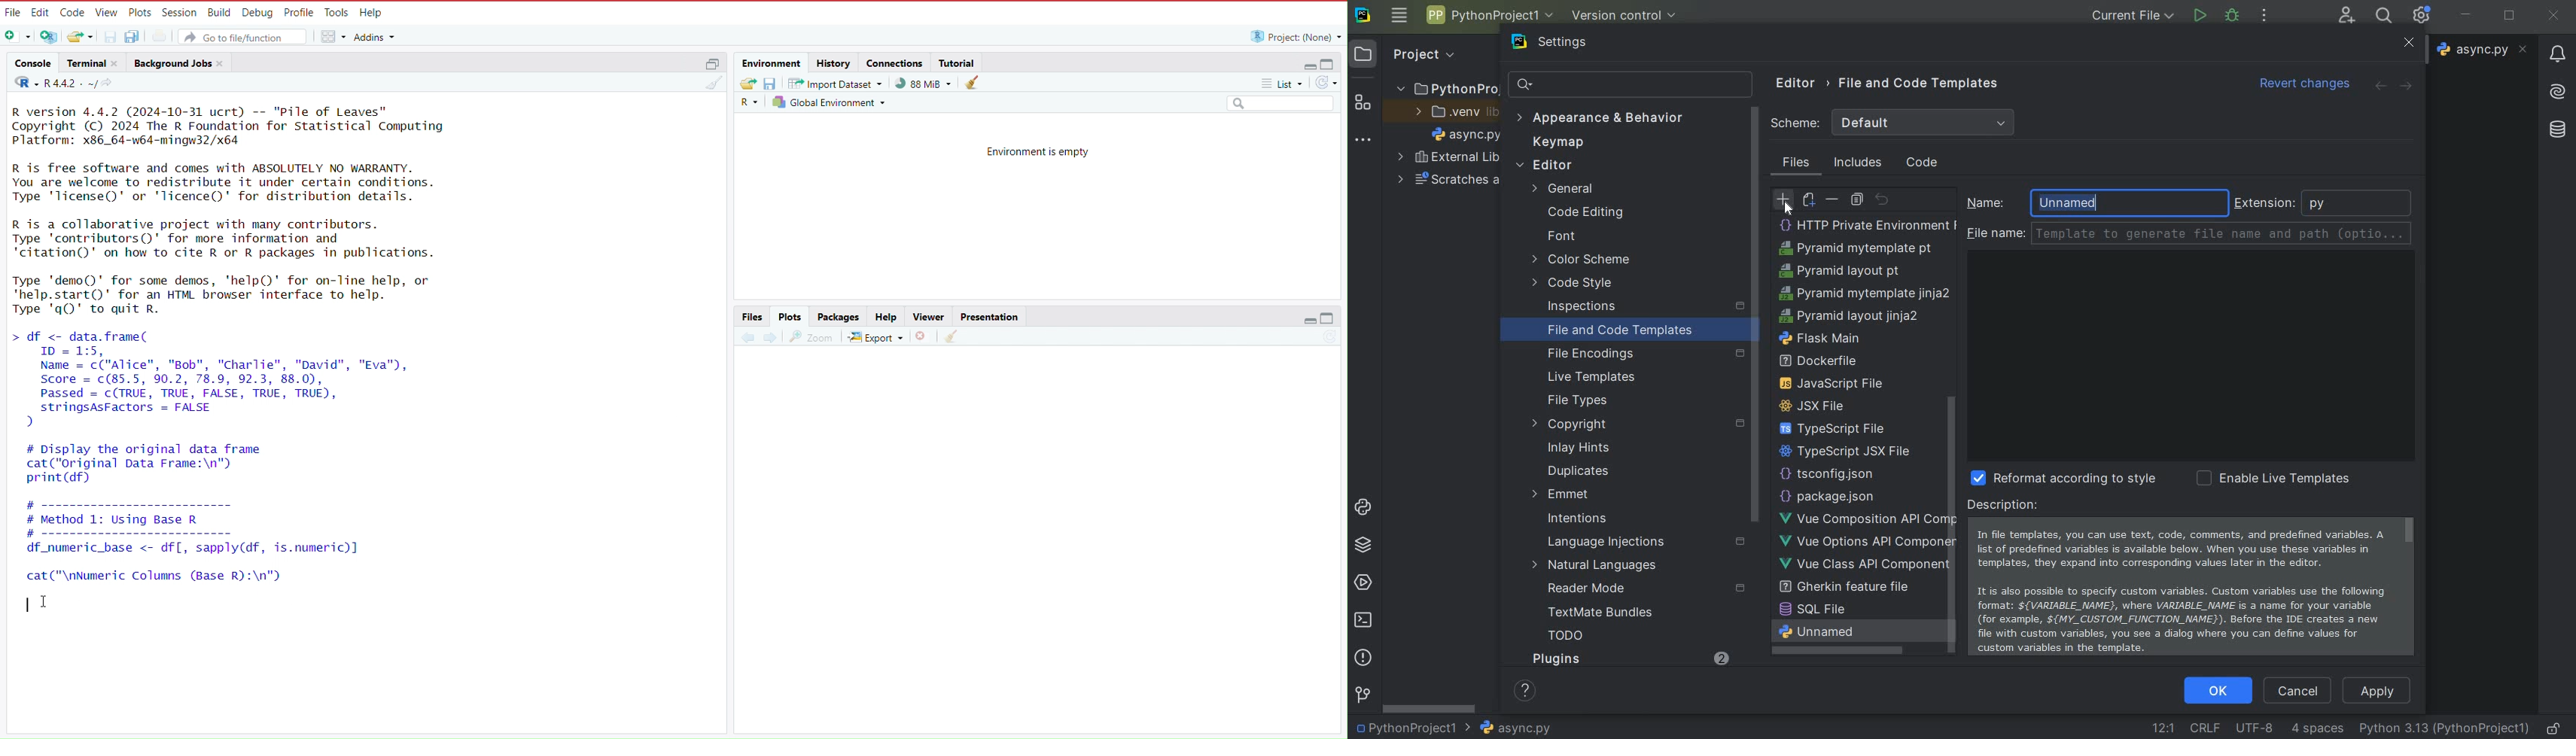  Describe the element at coordinates (1363, 105) in the screenshot. I see `structure` at that location.